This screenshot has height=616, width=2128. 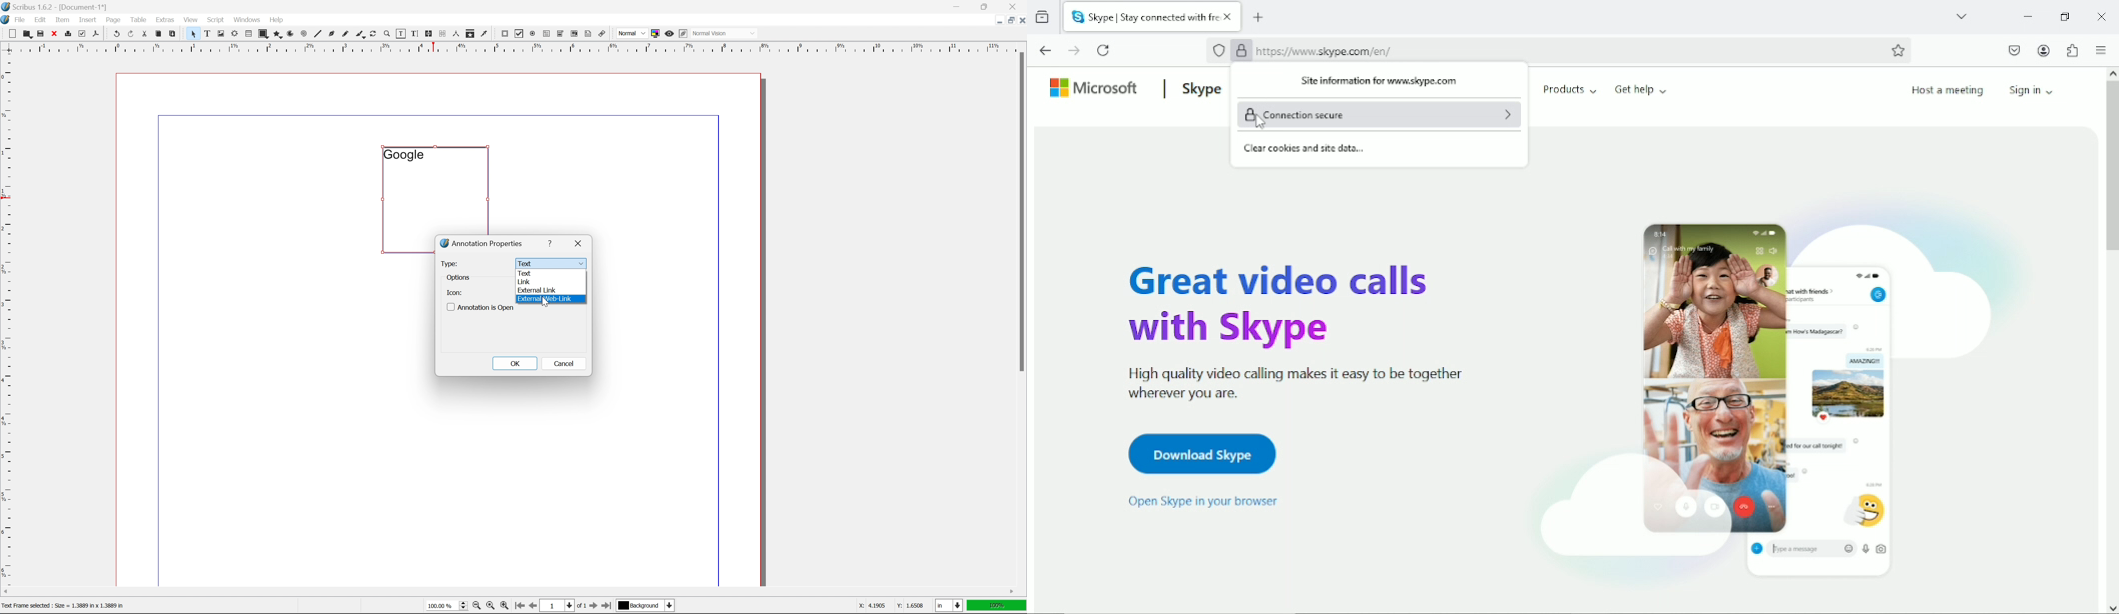 I want to click on external link, so click(x=537, y=289).